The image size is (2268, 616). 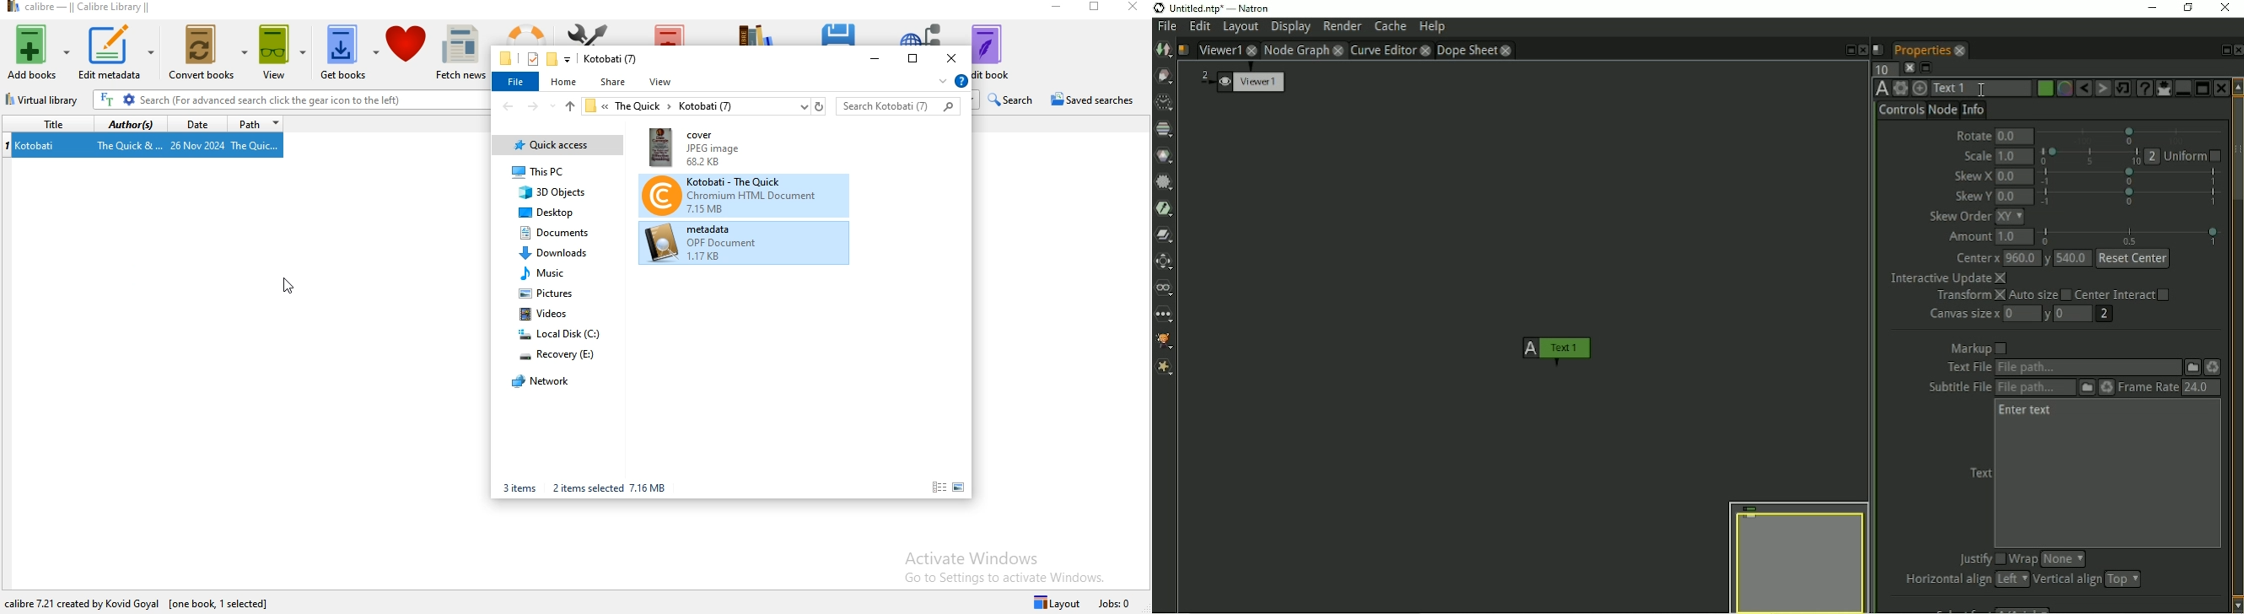 What do you see at coordinates (264, 148) in the screenshot?
I see `the quic...` at bounding box center [264, 148].